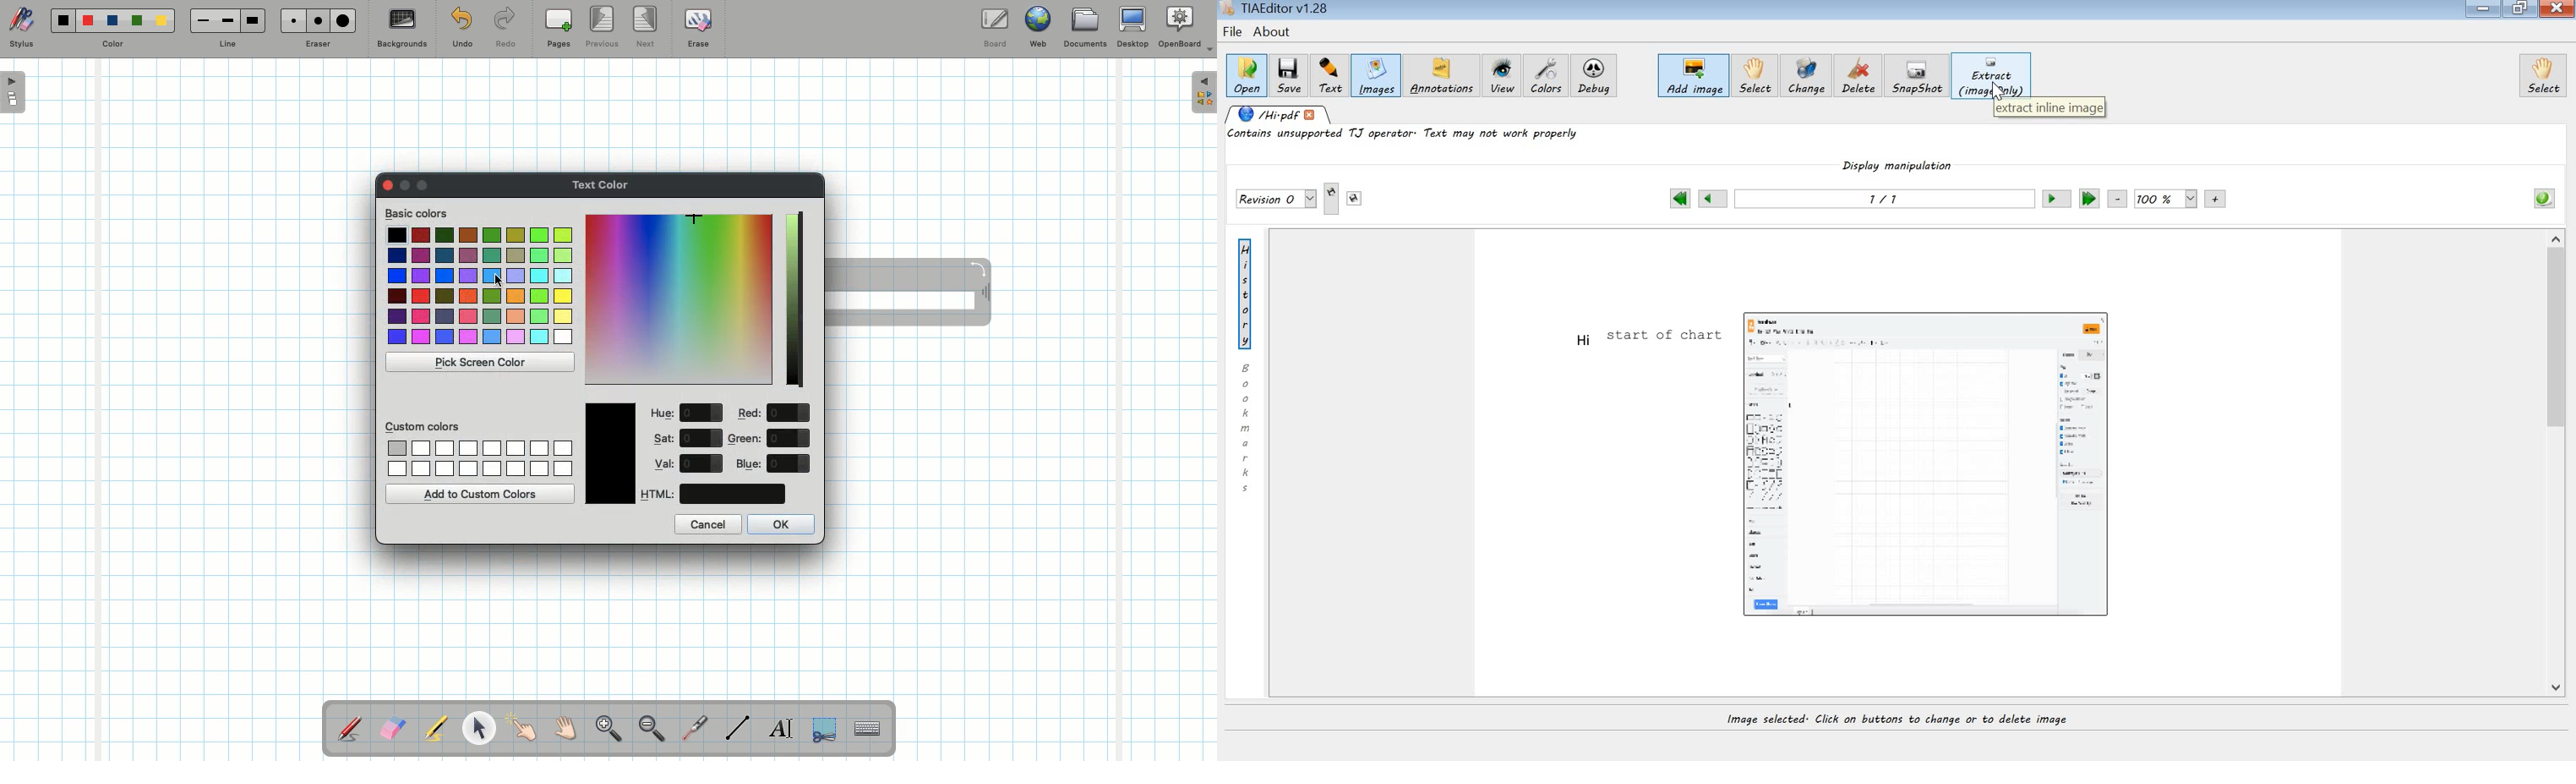 The width and height of the screenshot is (2576, 784). I want to click on Small line, so click(200, 21).